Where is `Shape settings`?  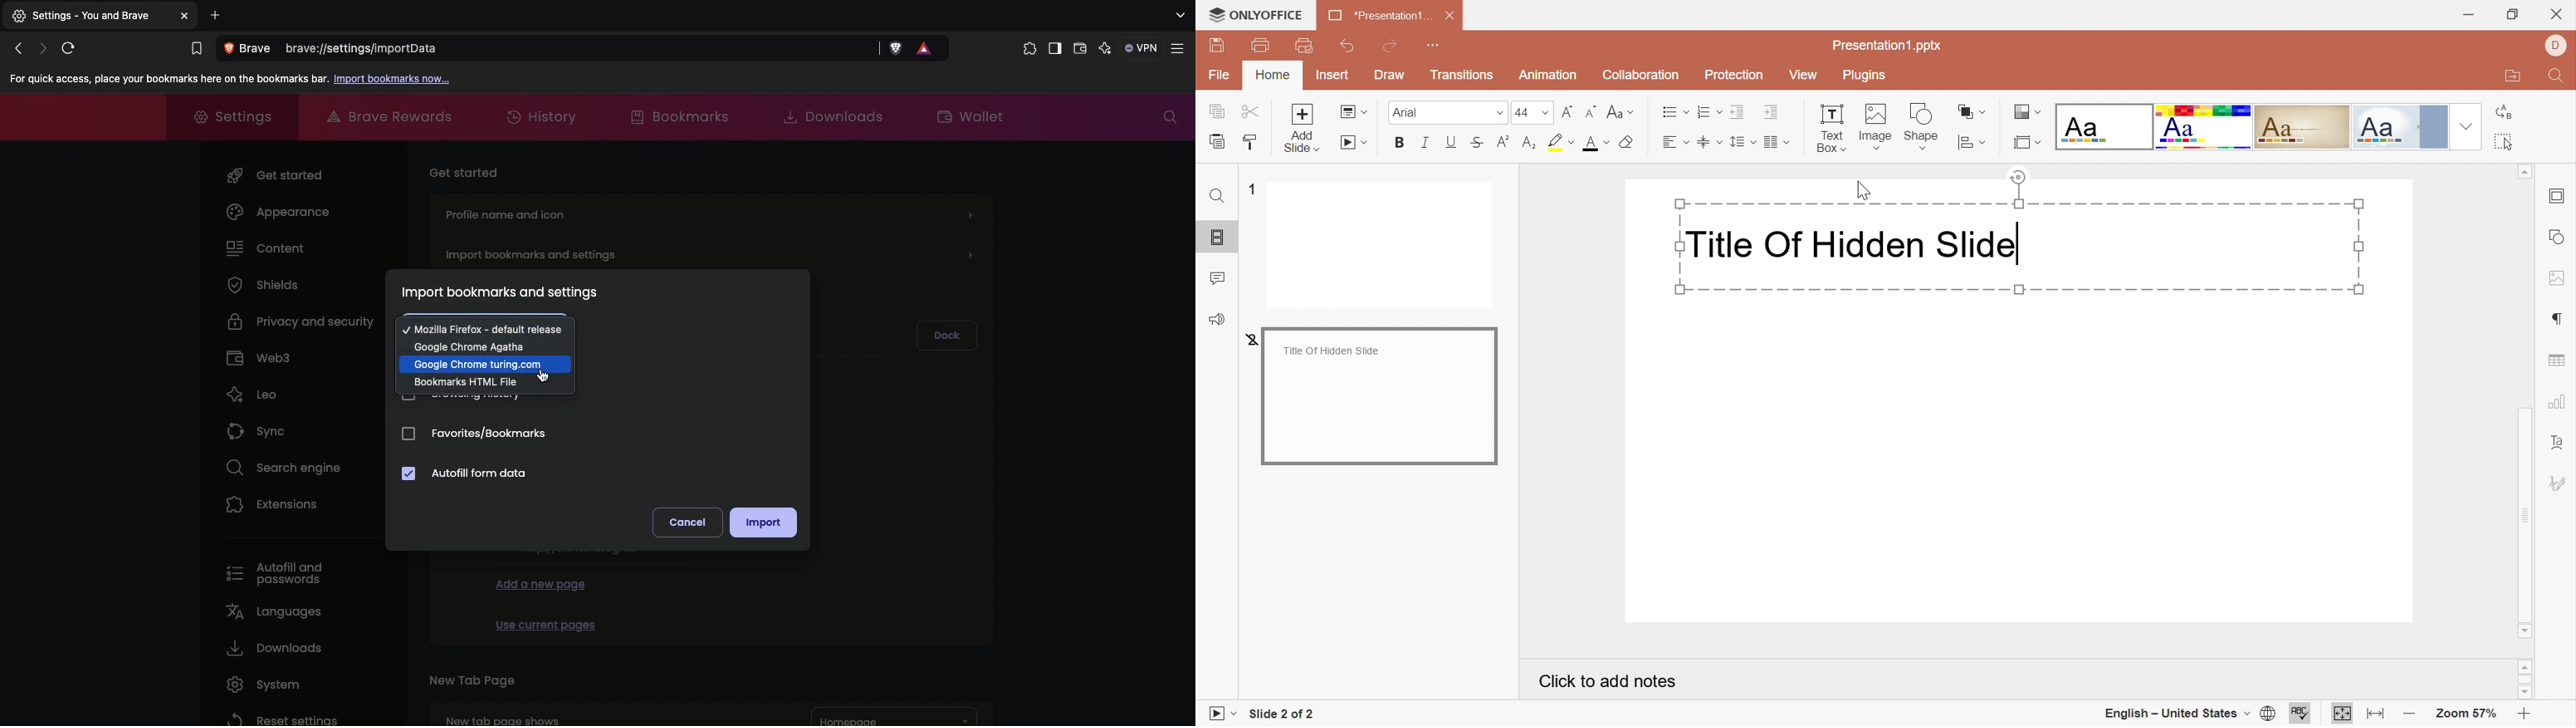 Shape settings is located at coordinates (2557, 237).